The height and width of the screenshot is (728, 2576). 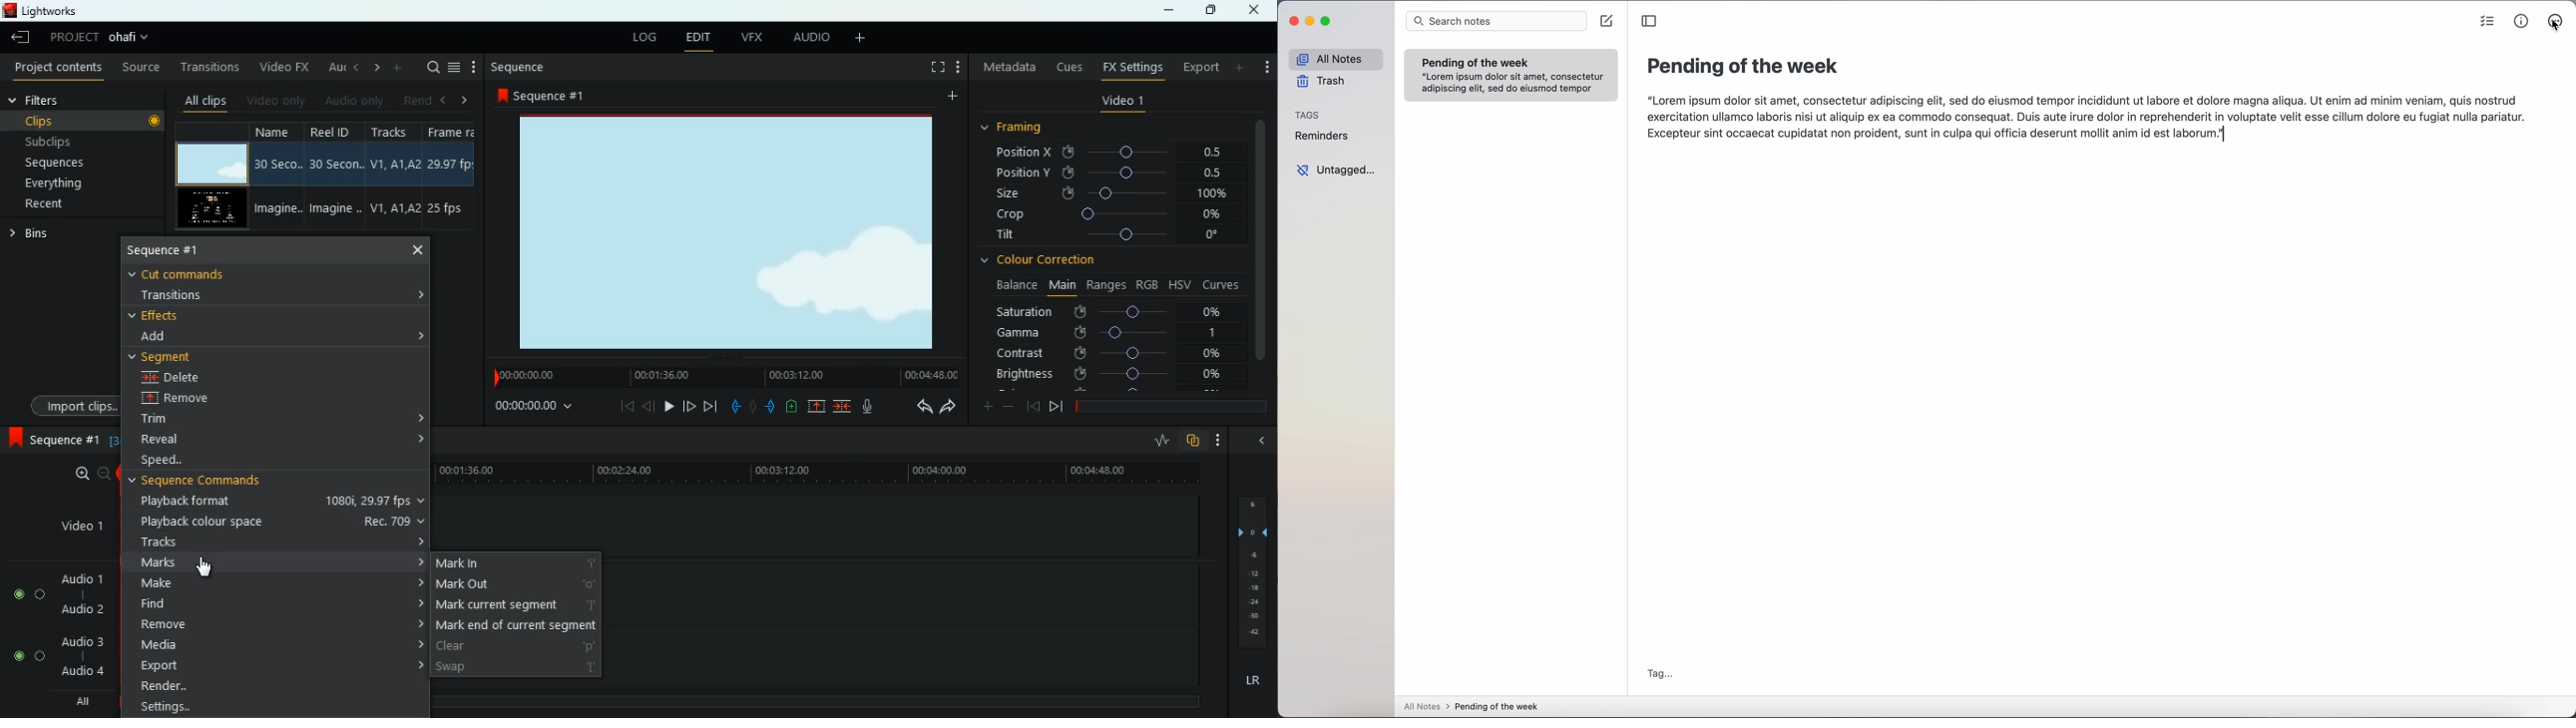 What do you see at coordinates (668, 405) in the screenshot?
I see `play` at bounding box center [668, 405].